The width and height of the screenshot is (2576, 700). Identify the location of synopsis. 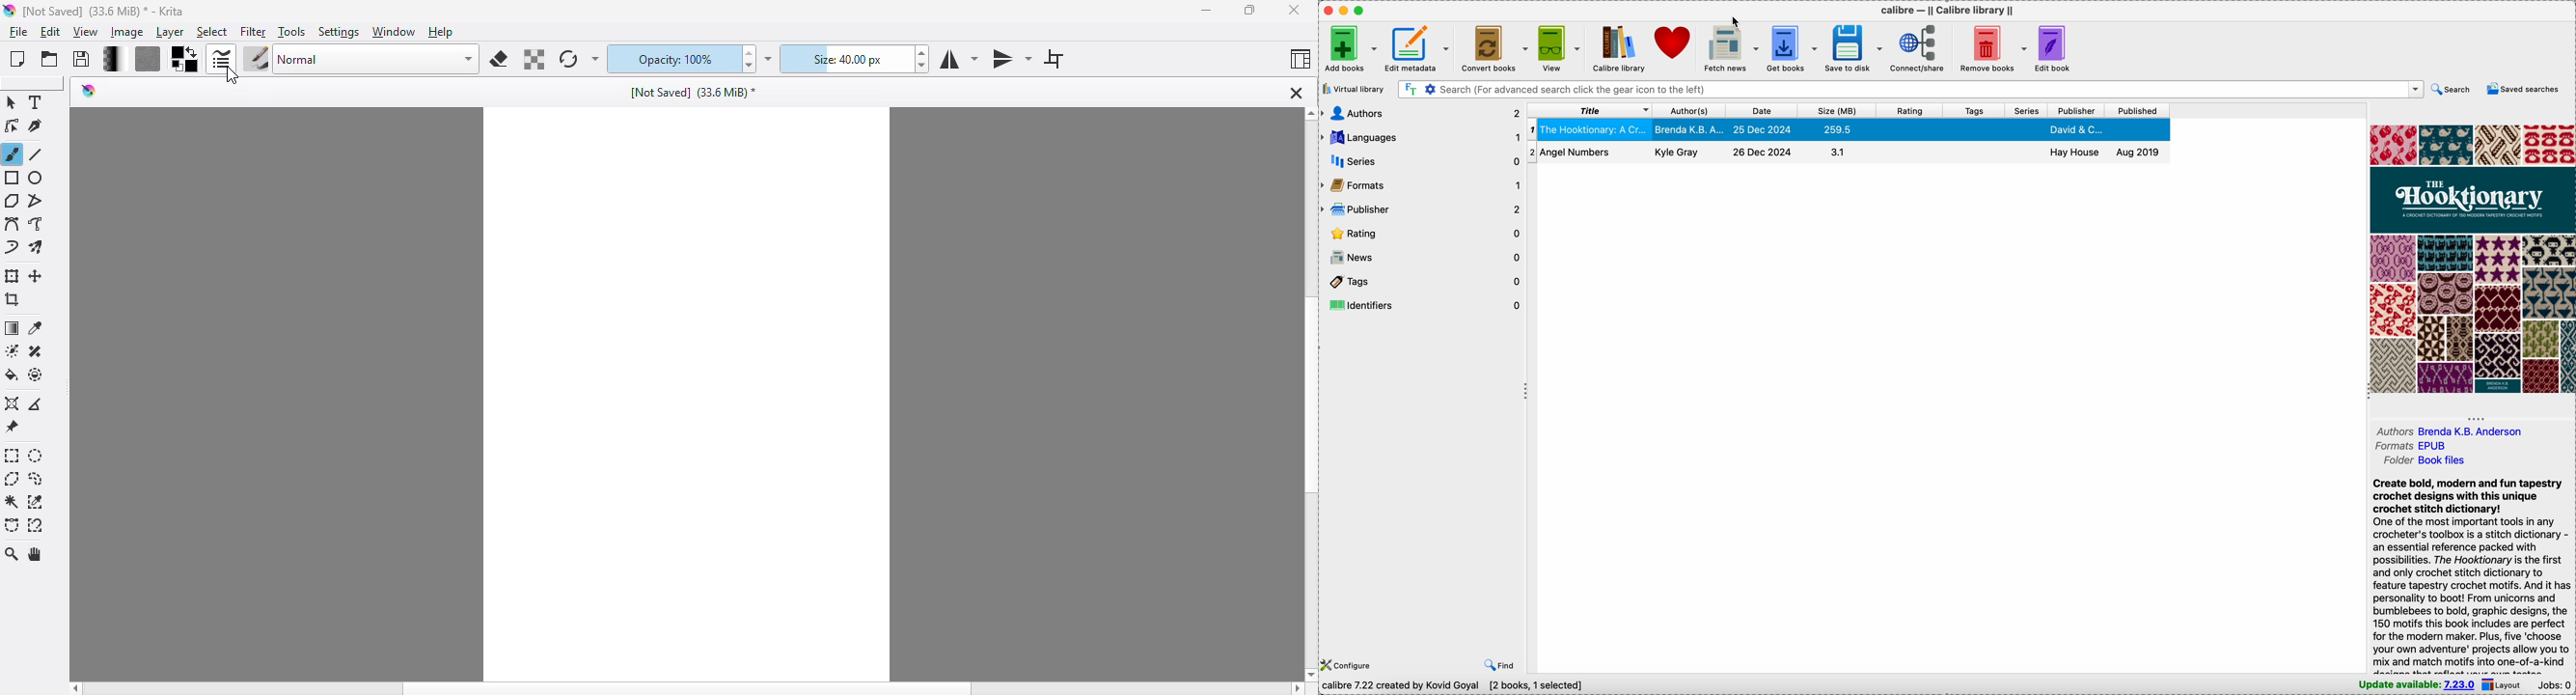
(2472, 575).